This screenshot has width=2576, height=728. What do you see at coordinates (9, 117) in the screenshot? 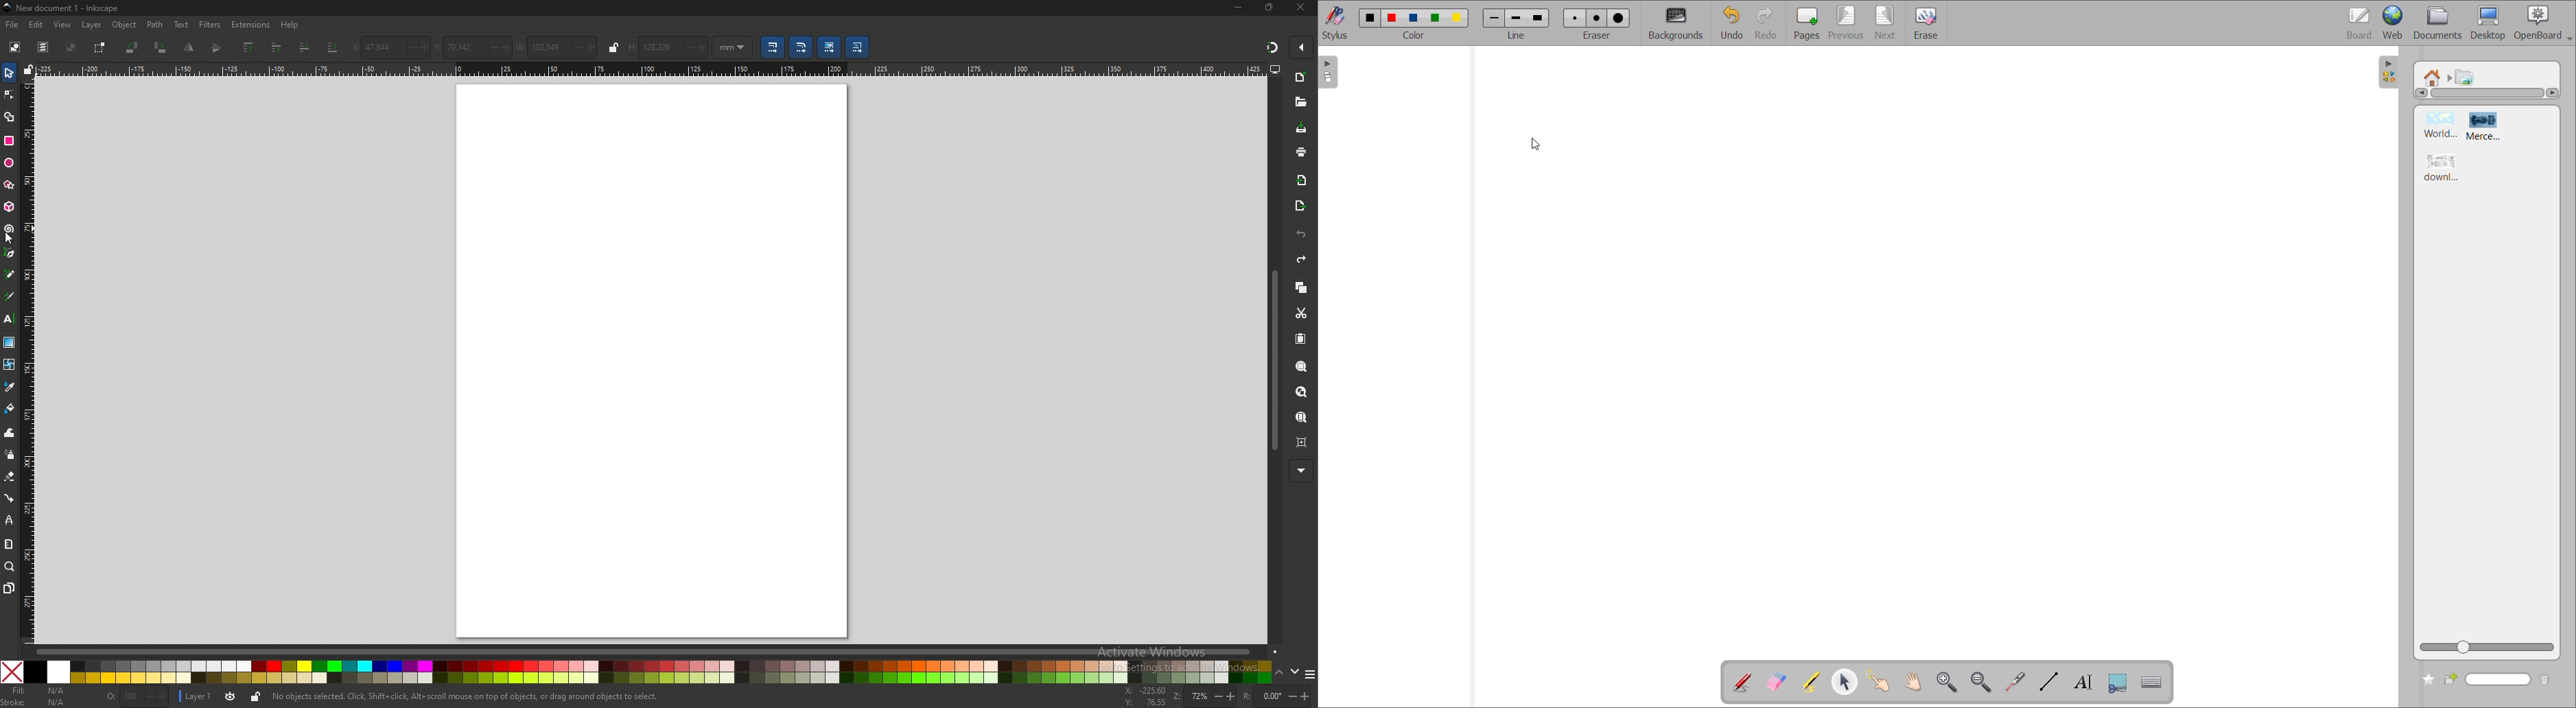
I see `shape builder` at bounding box center [9, 117].